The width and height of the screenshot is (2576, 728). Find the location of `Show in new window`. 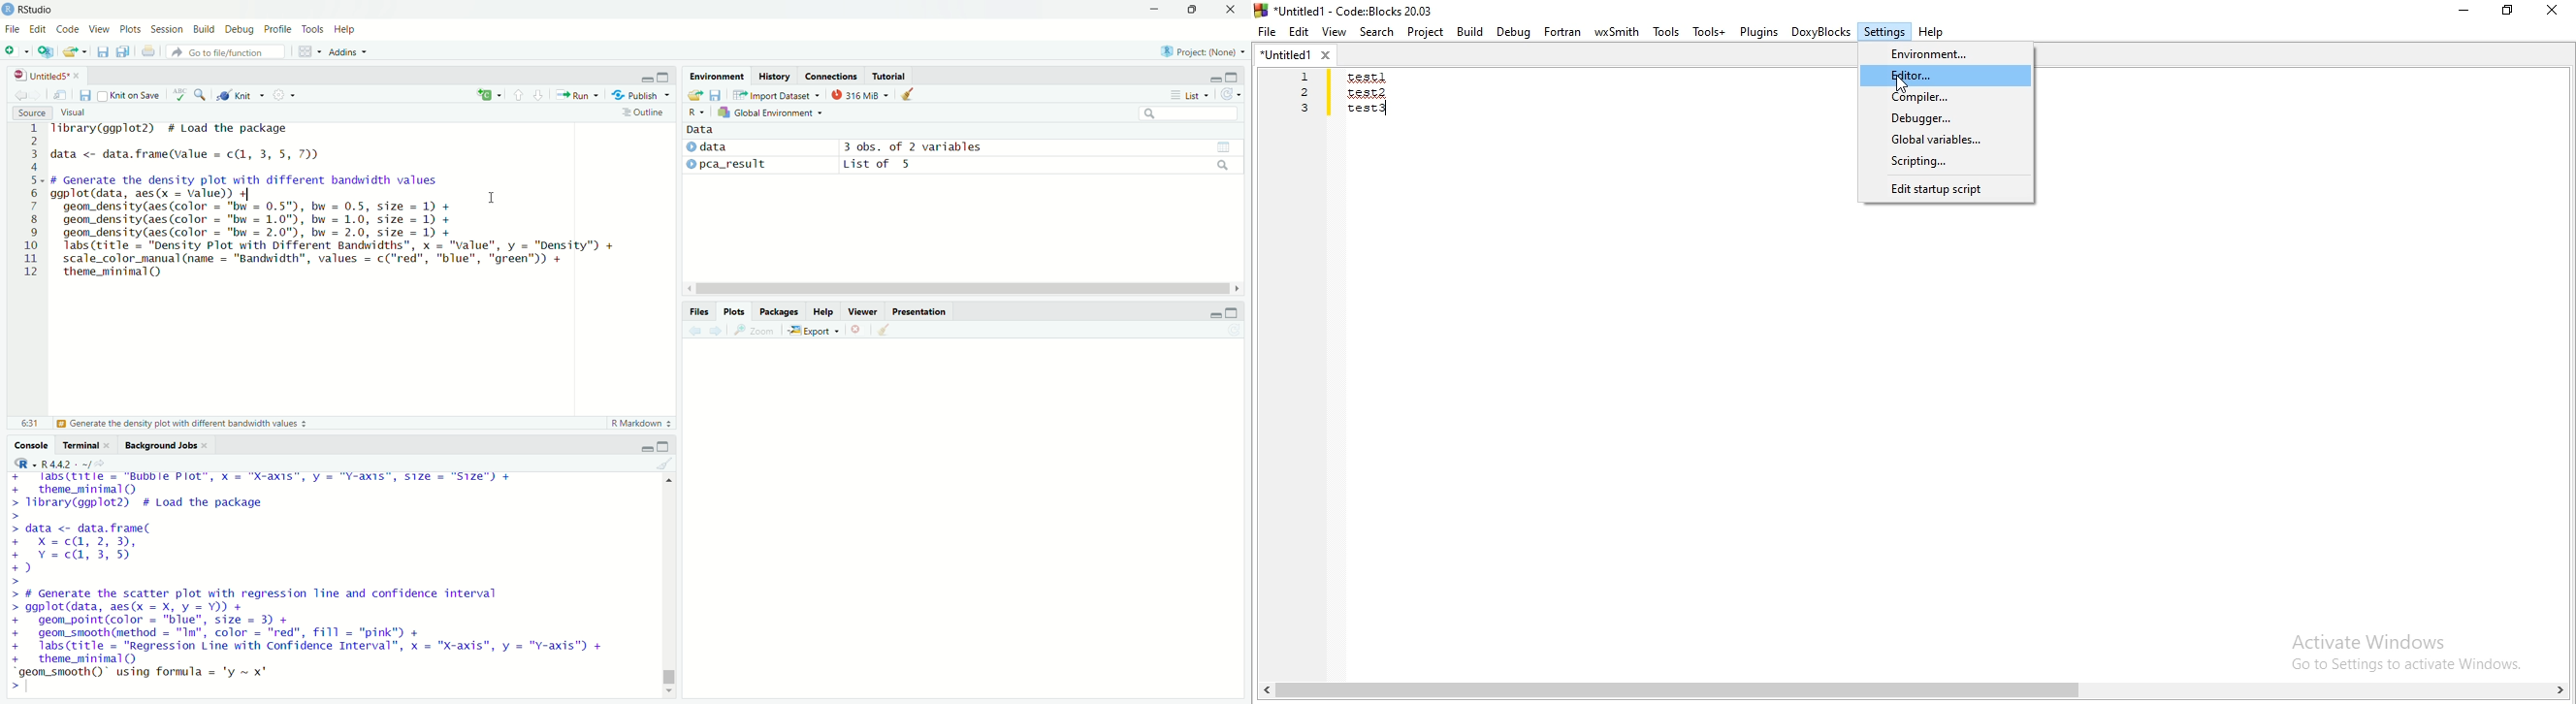

Show in new window is located at coordinates (60, 95).